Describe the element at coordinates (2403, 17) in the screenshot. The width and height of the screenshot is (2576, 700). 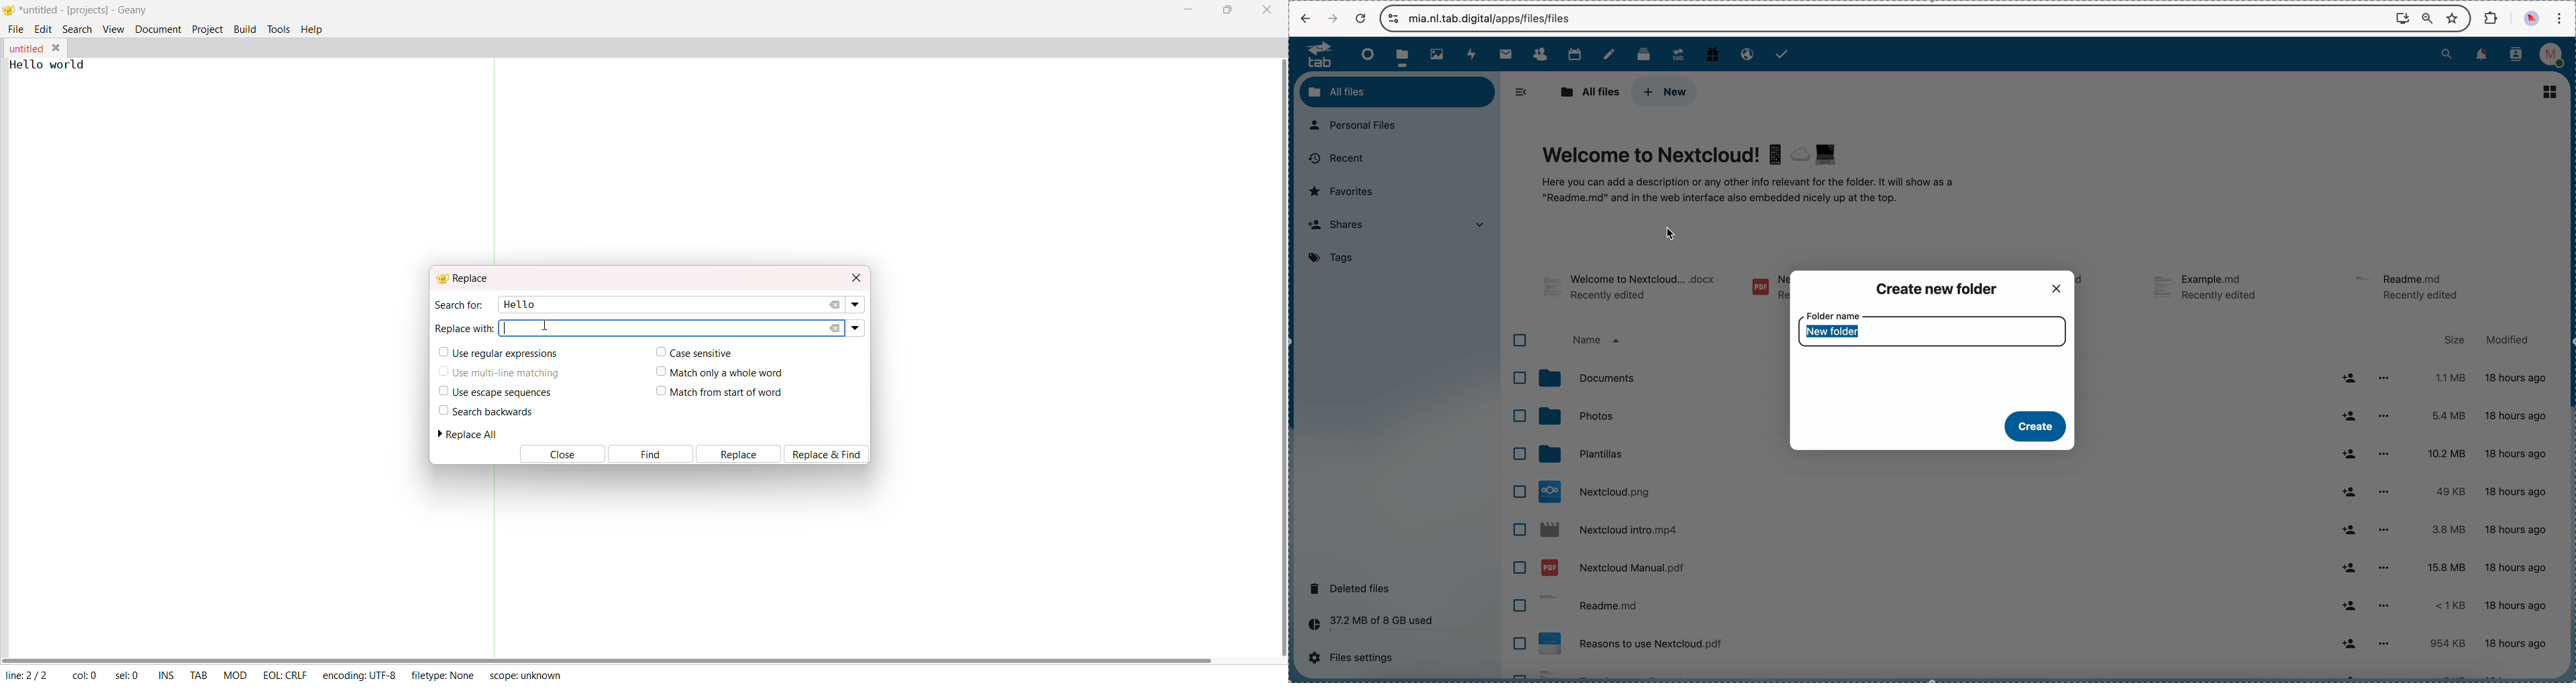
I see `screen` at that location.